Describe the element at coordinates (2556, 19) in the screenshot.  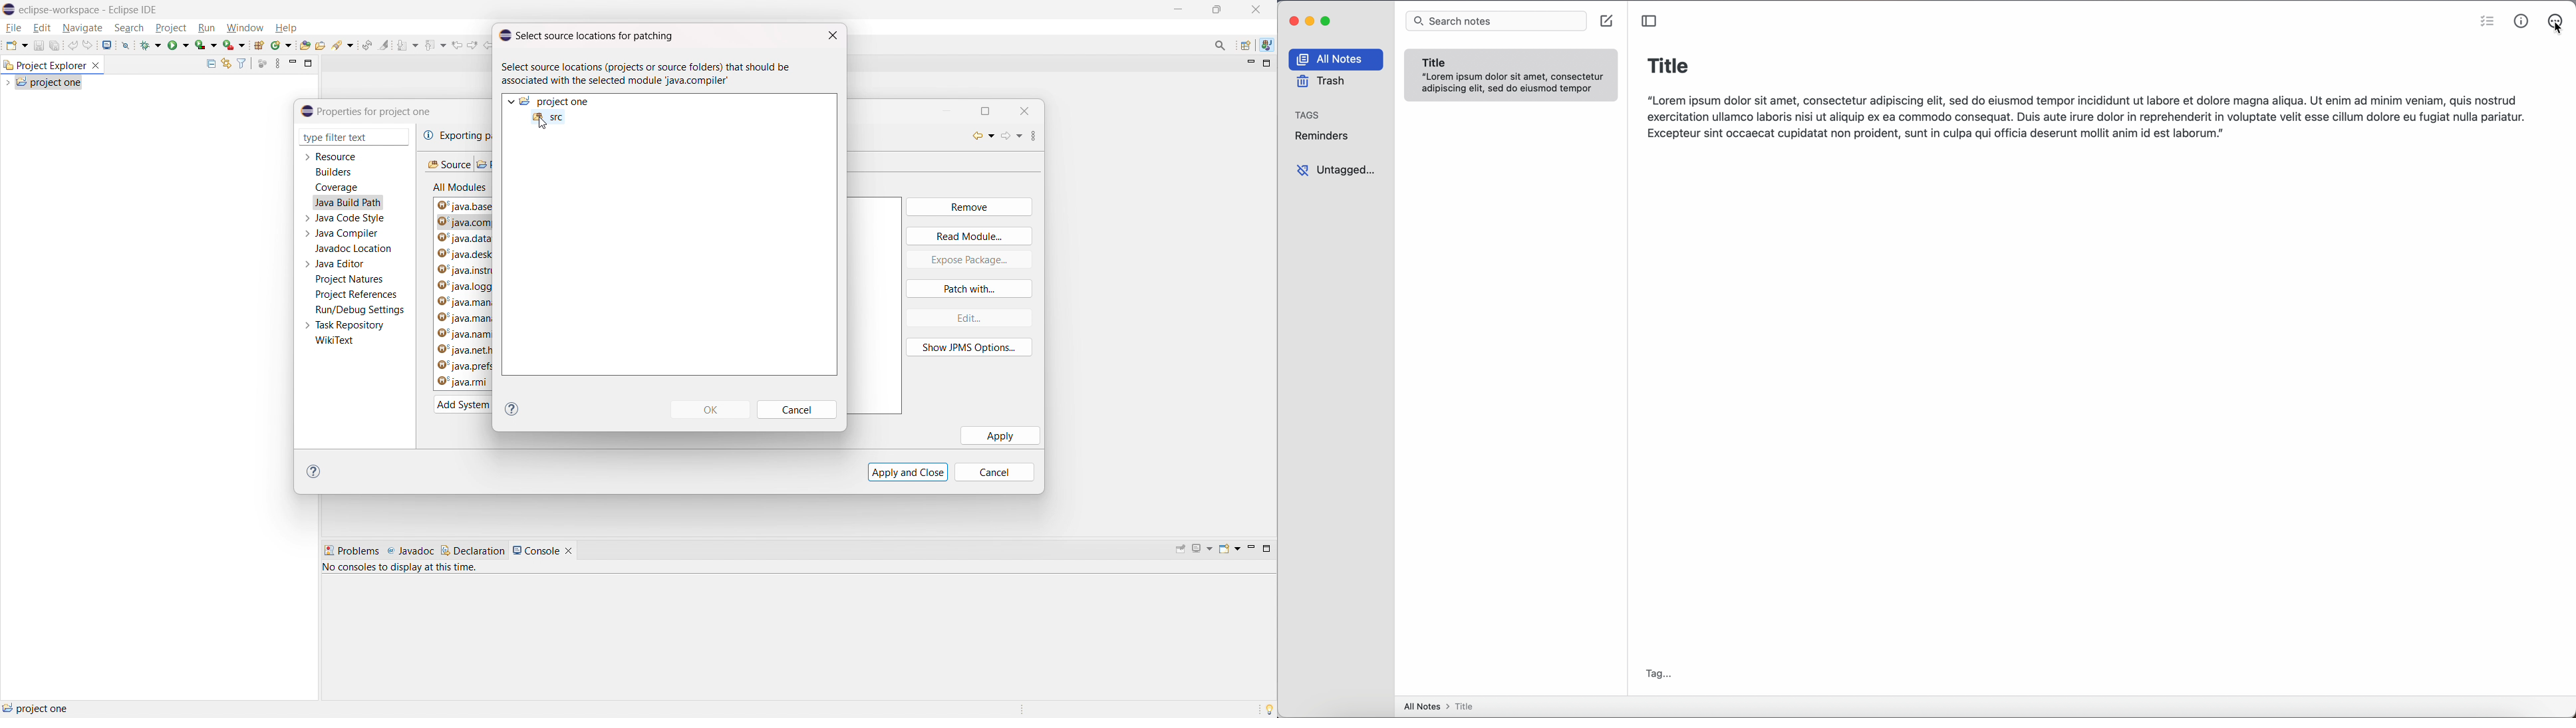
I see `click on more options` at that location.